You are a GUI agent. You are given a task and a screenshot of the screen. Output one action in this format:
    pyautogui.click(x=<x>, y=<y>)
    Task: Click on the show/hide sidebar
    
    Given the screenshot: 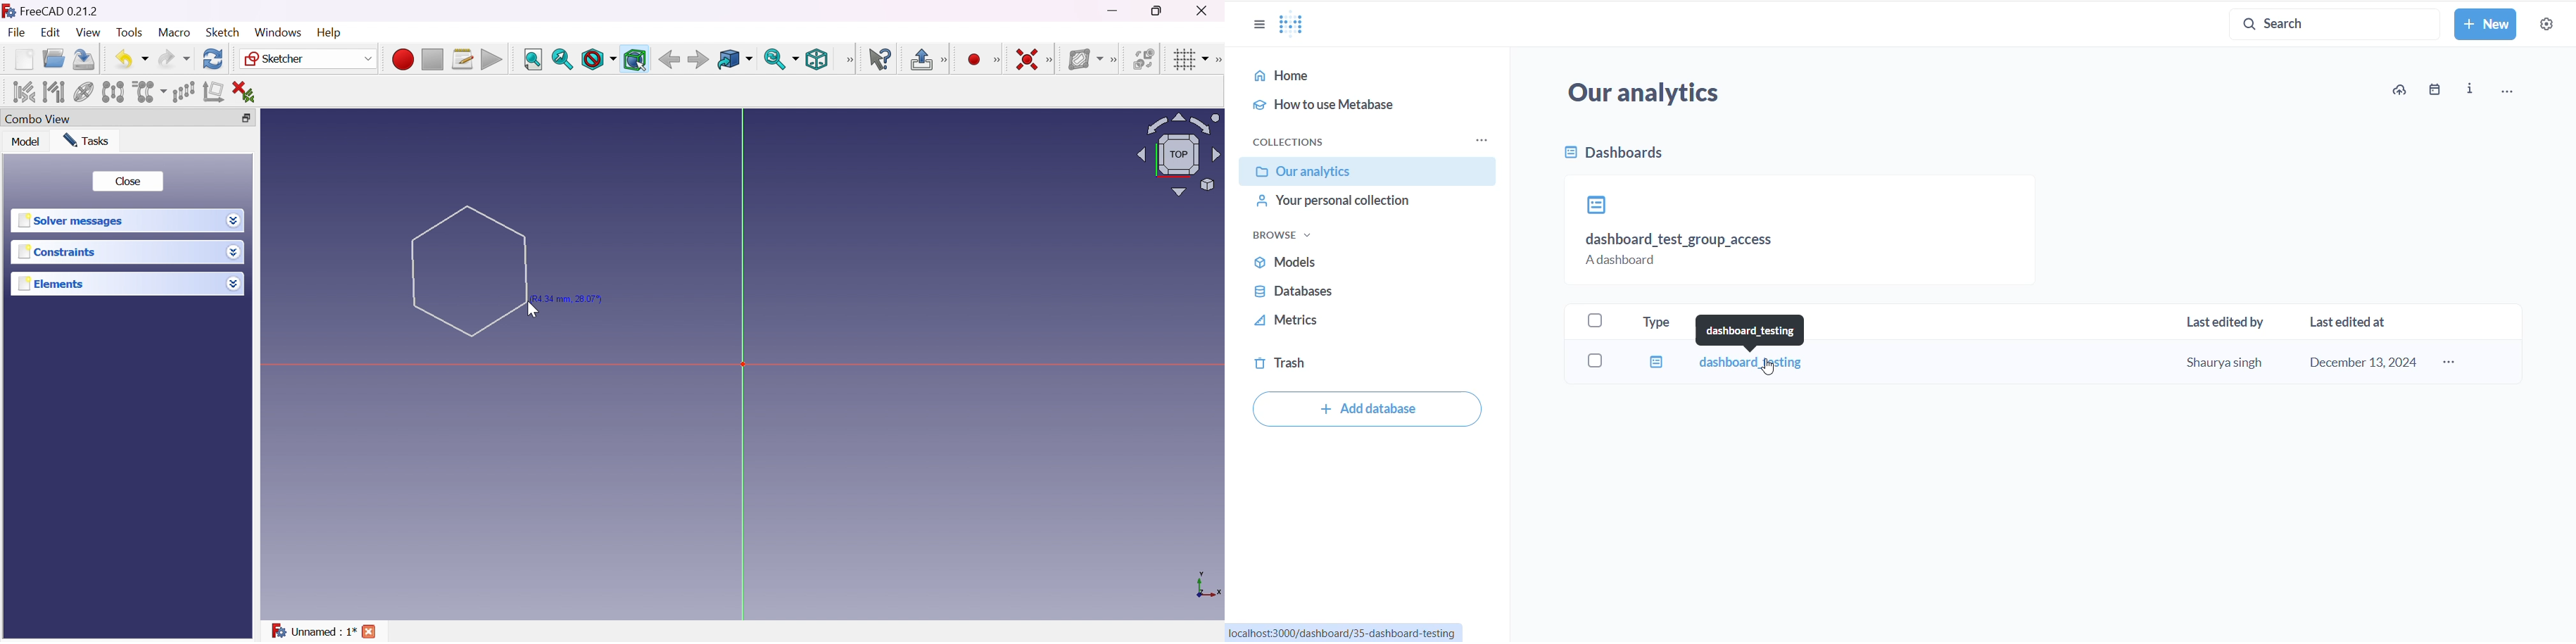 What is the action you would take?
    pyautogui.click(x=1261, y=27)
    